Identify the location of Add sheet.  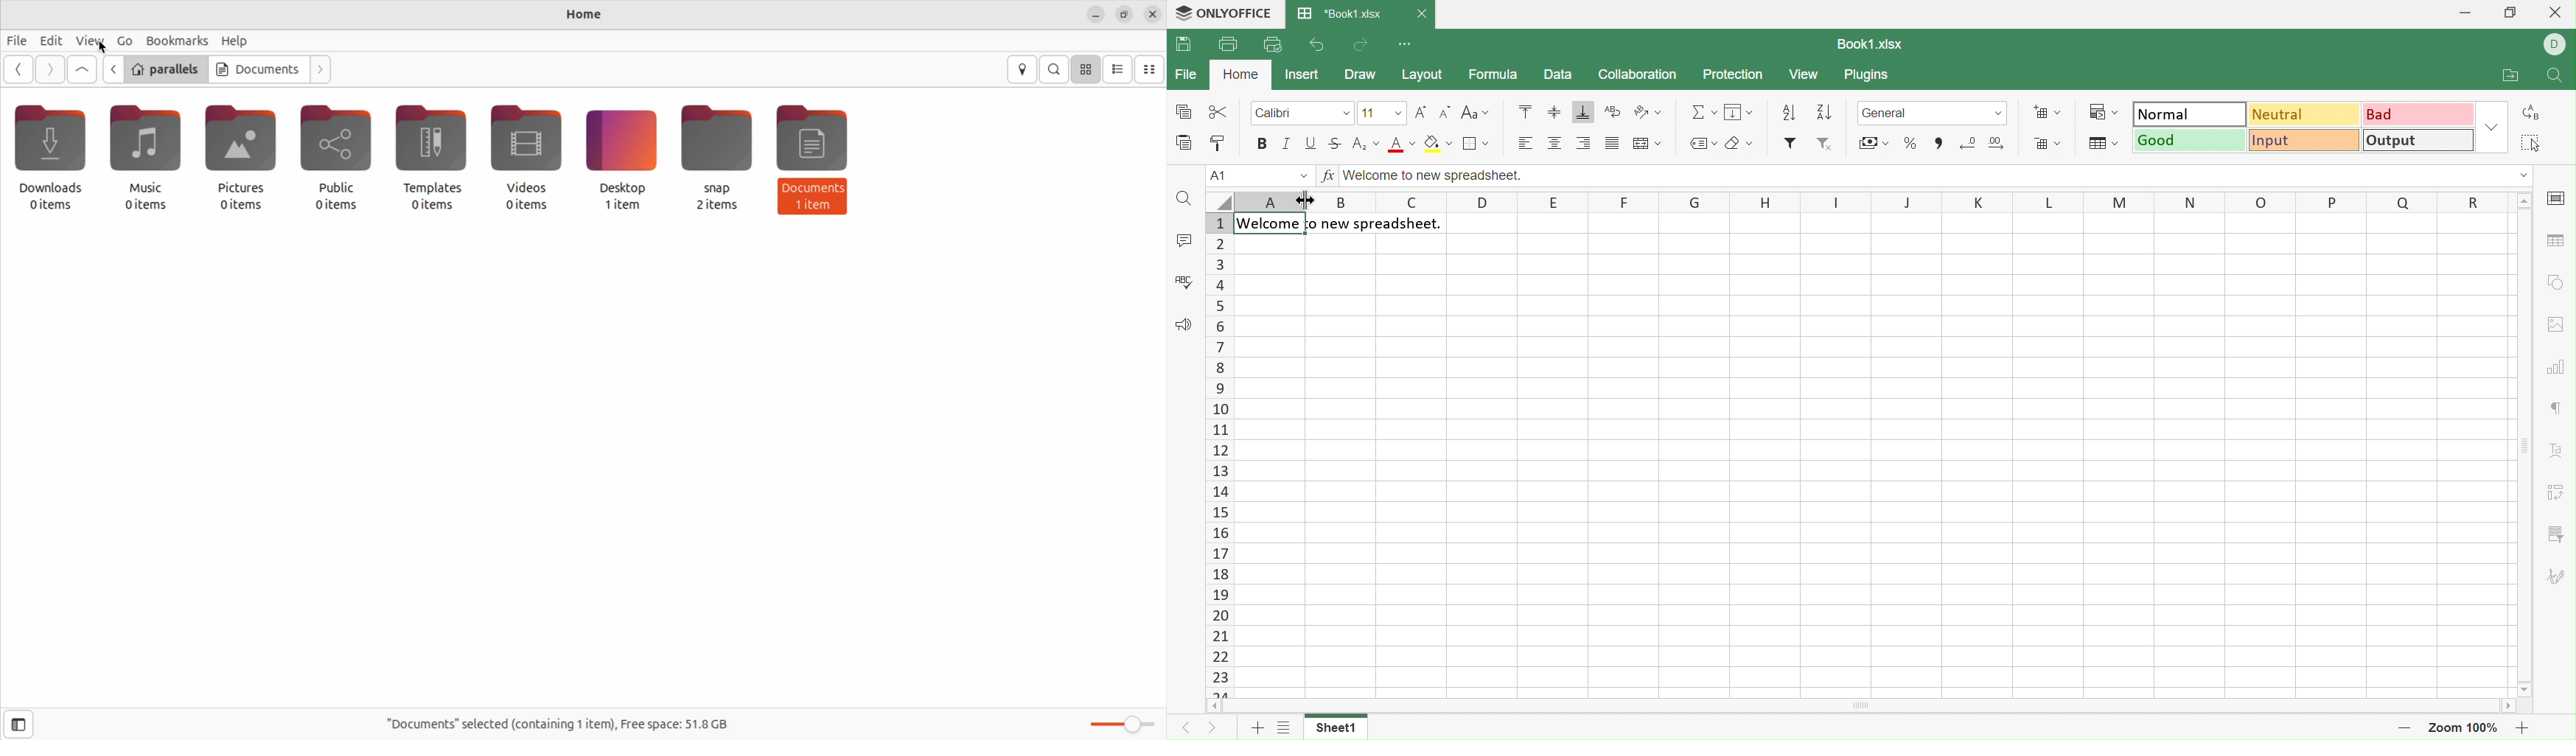
(1256, 730).